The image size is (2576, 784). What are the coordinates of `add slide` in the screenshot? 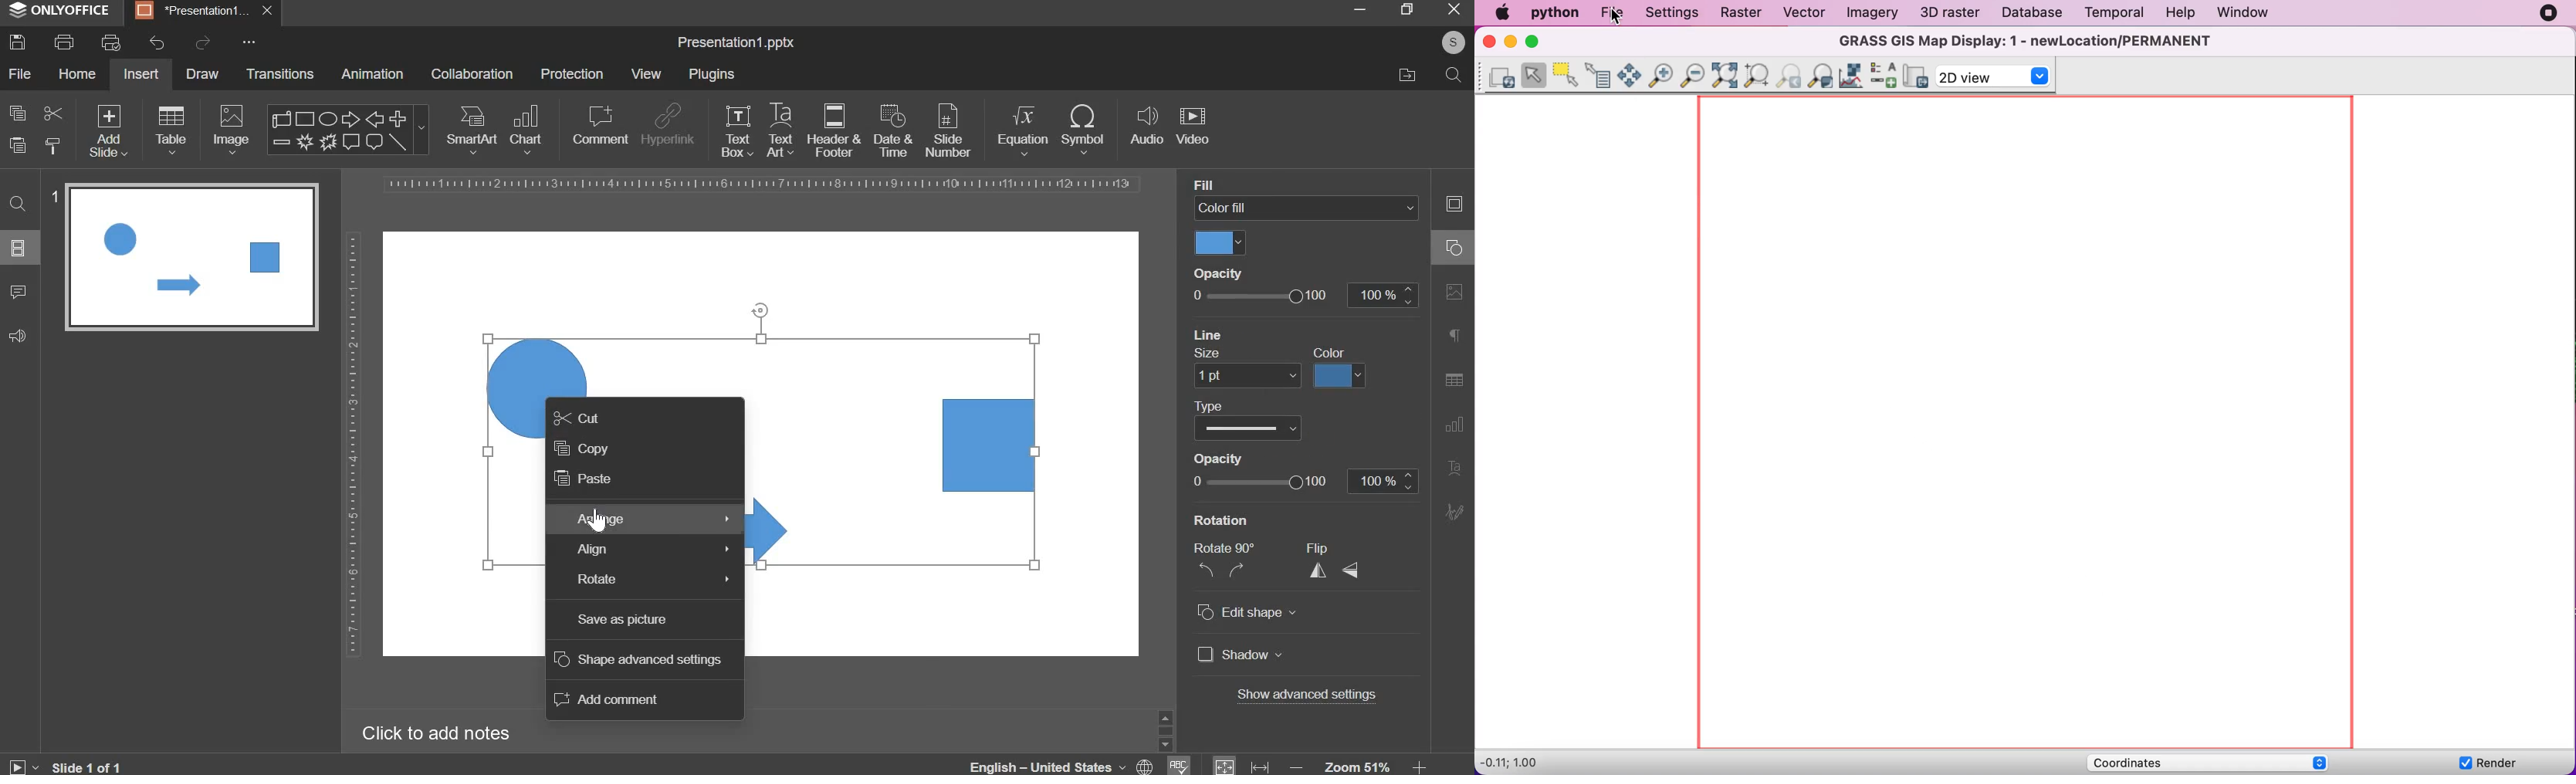 It's located at (109, 132).